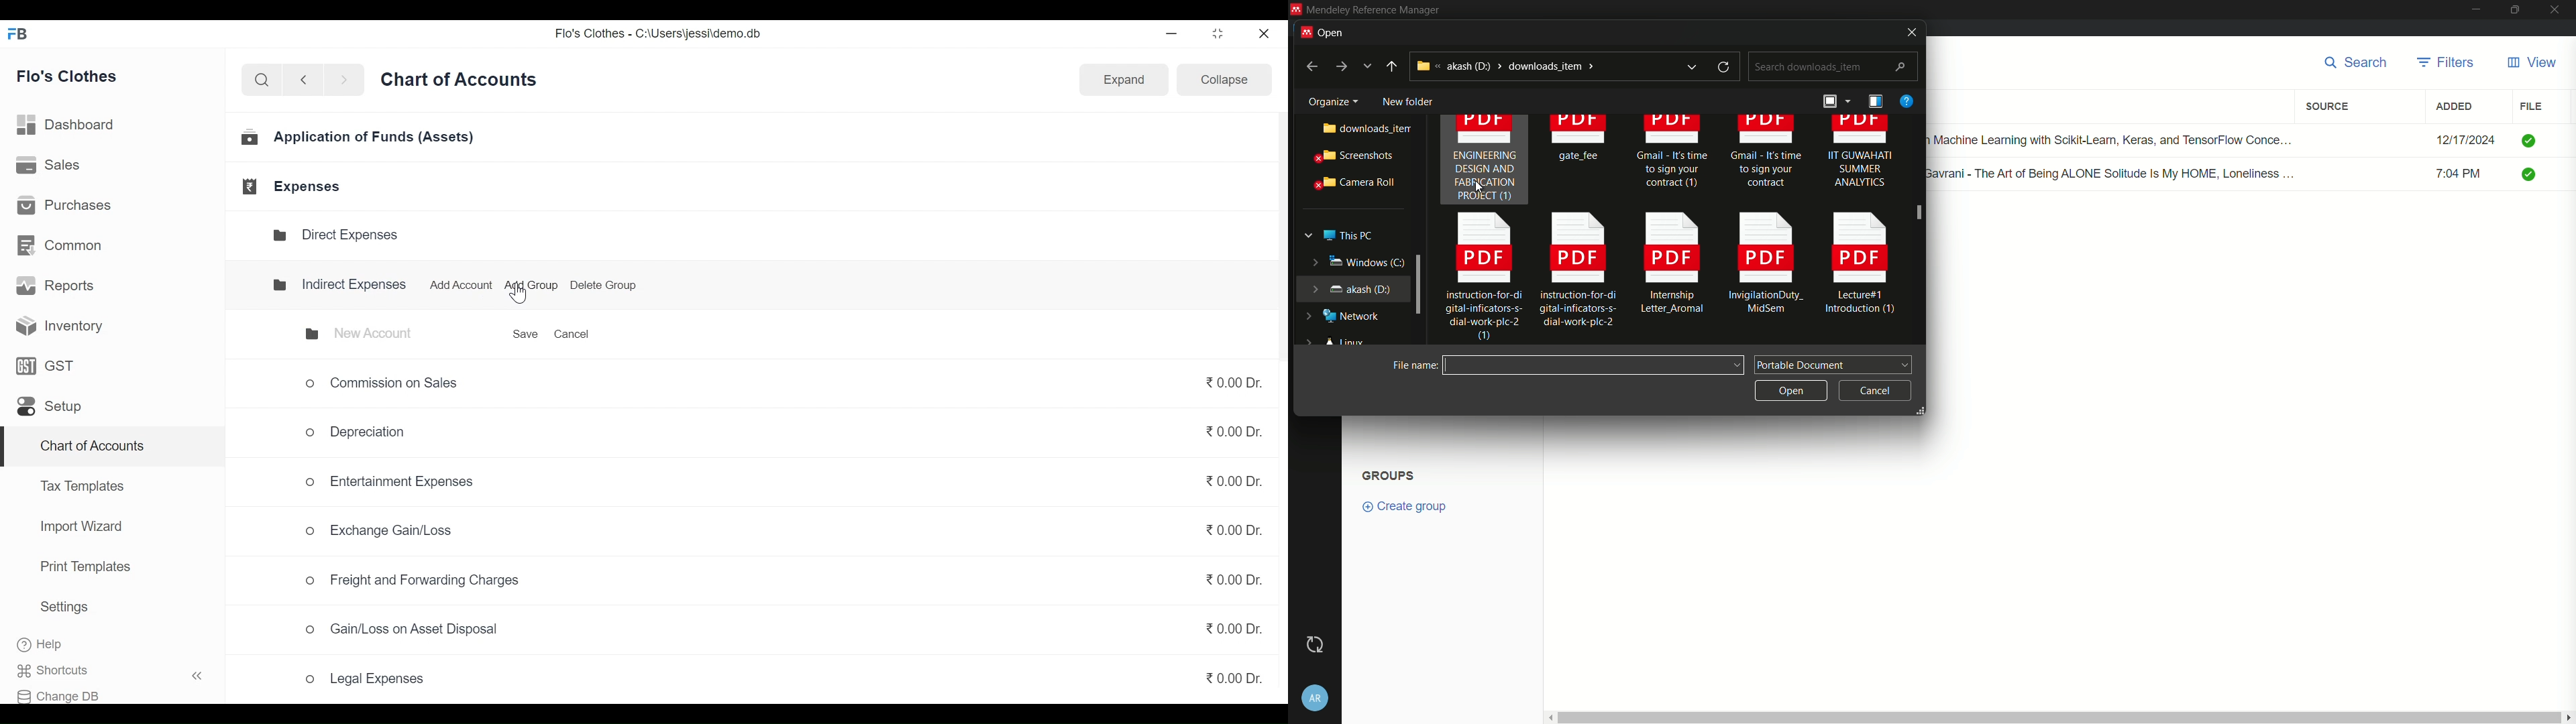  What do you see at coordinates (58, 288) in the screenshot?
I see `Reports` at bounding box center [58, 288].